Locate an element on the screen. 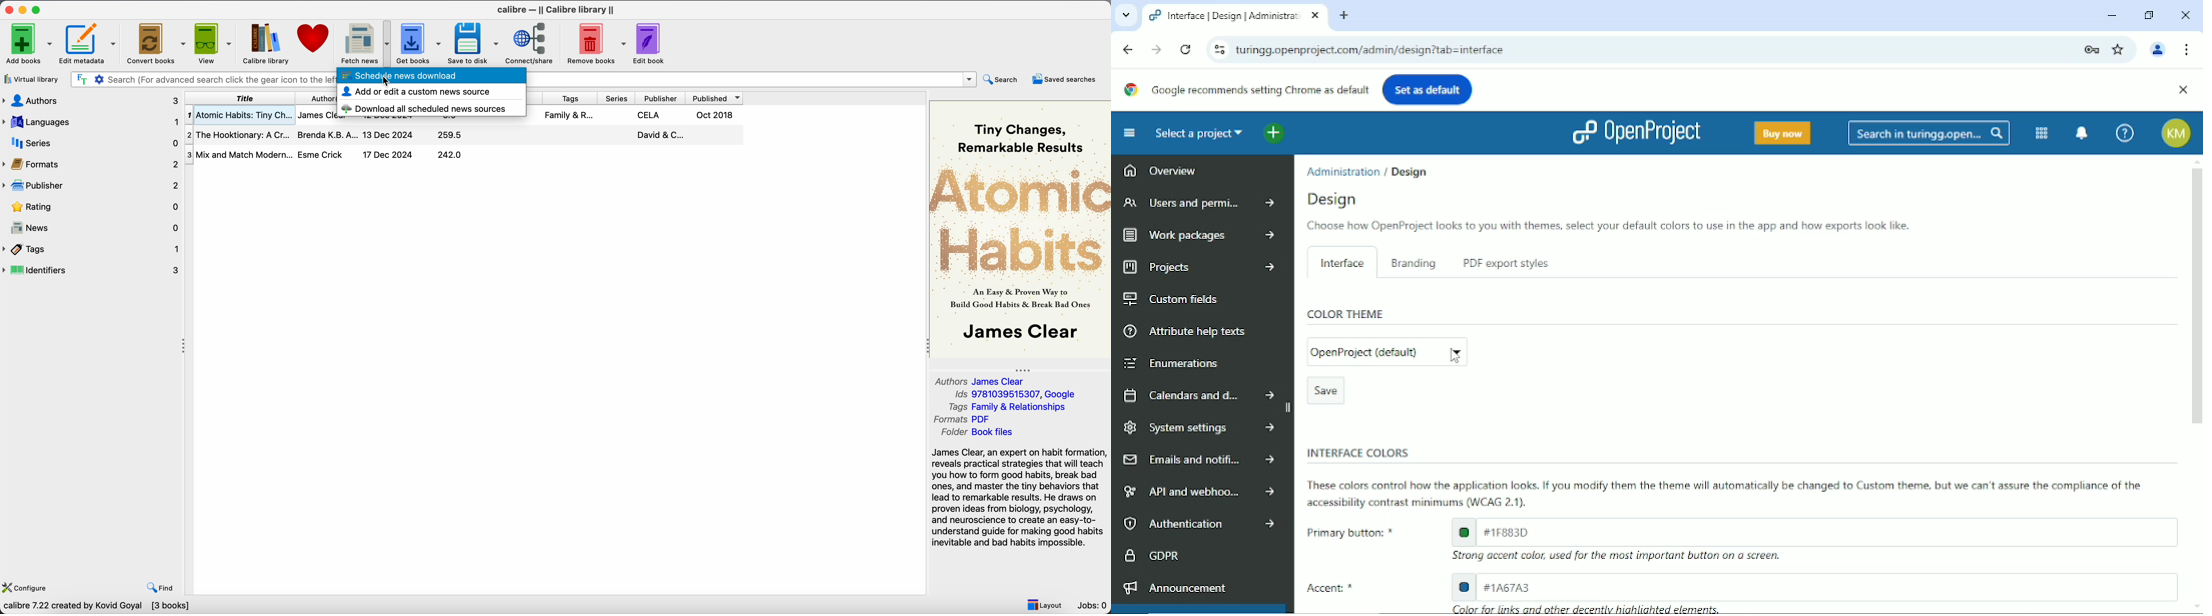 This screenshot has width=2212, height=616. save to disk is located at coordinates (474, 43).